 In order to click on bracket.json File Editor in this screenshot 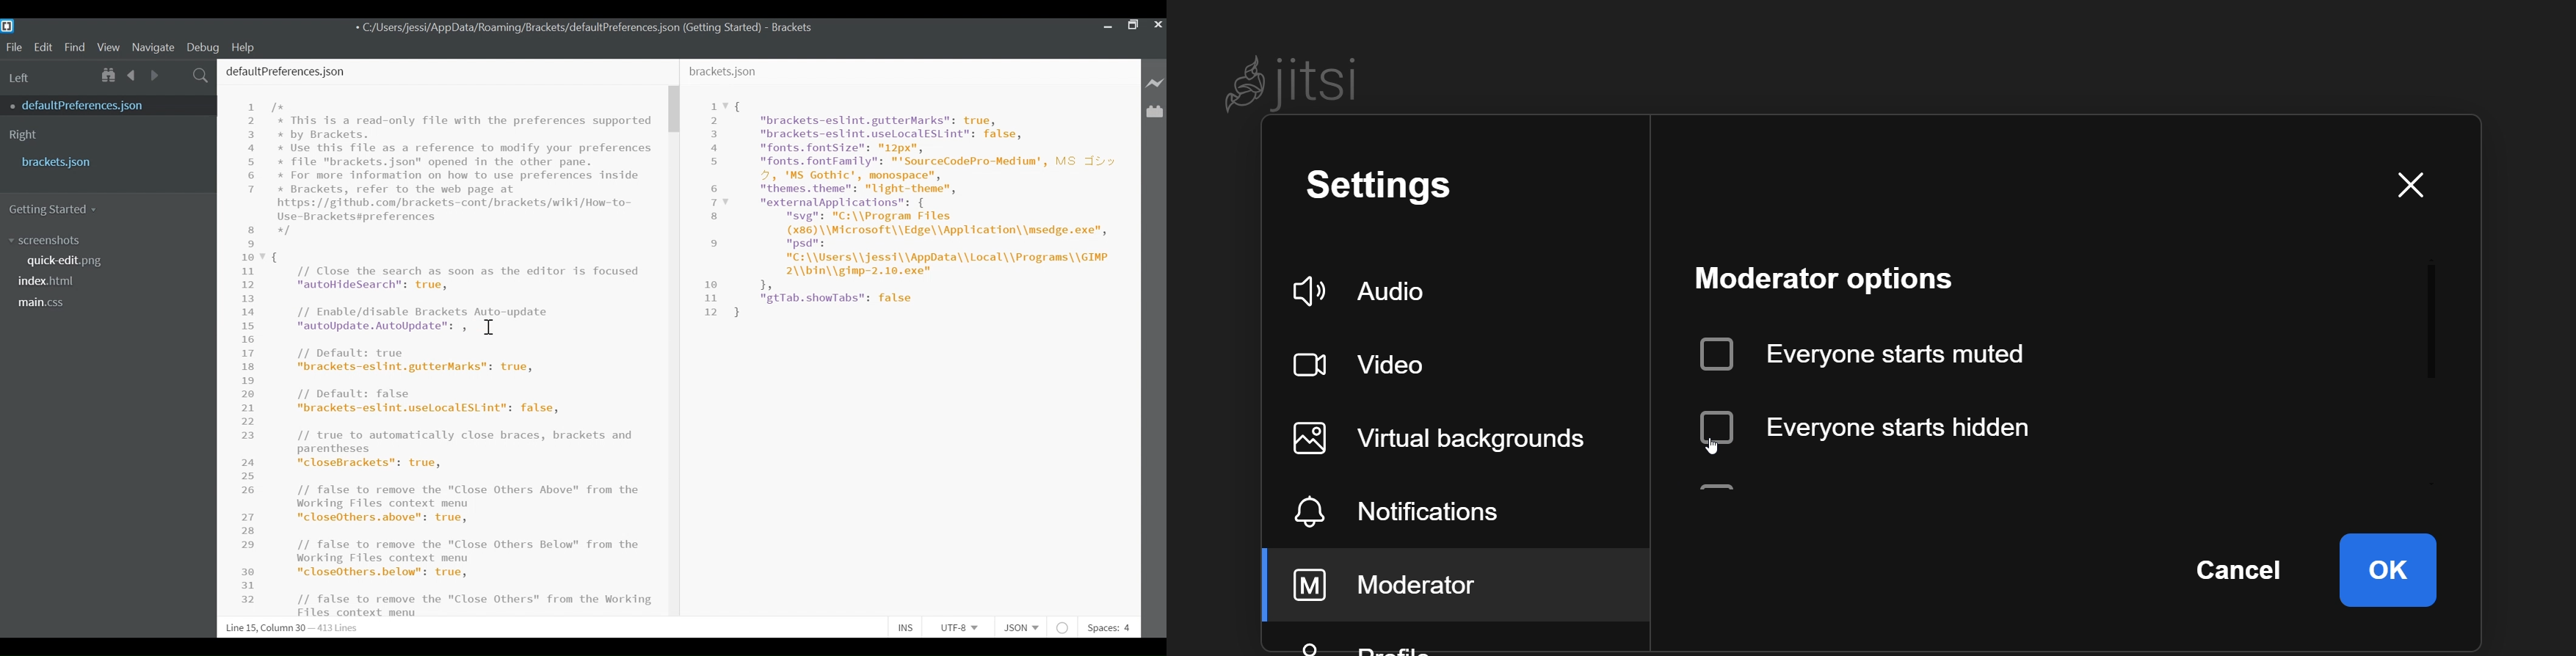, I will do `click(910, 339)`.